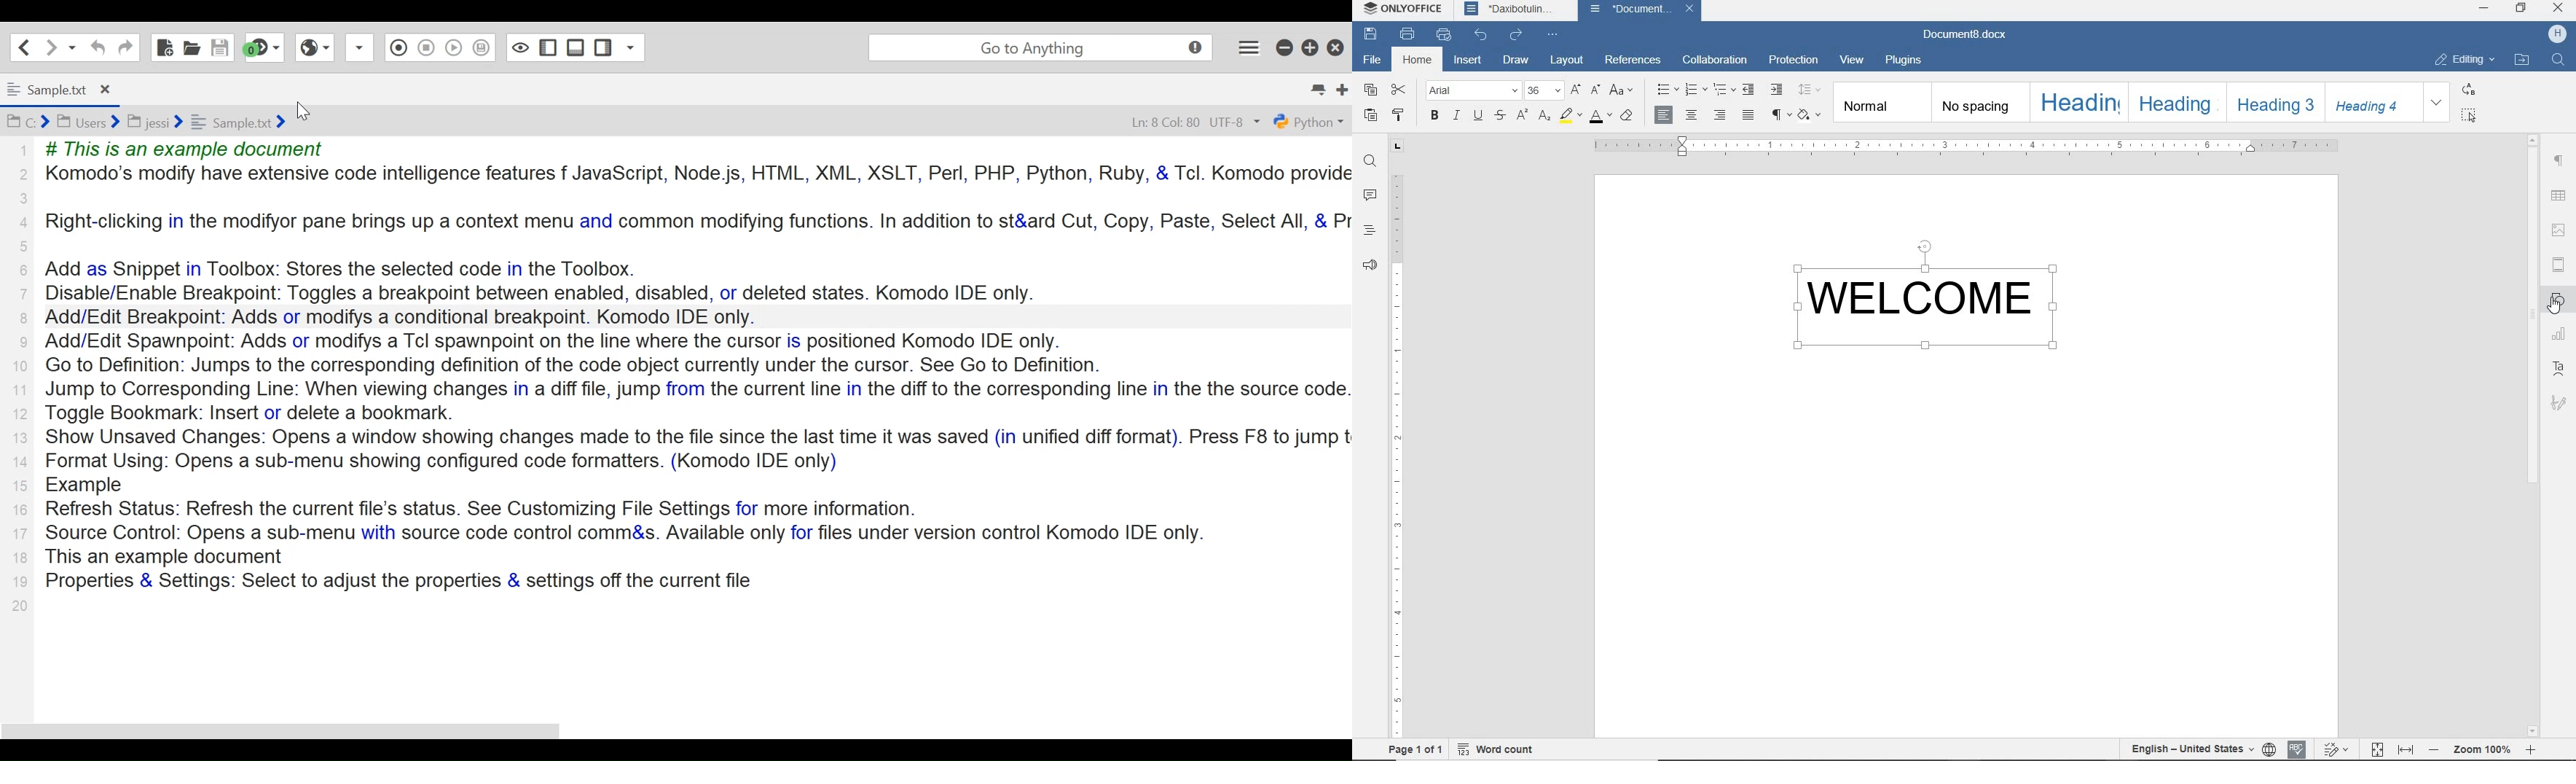  I want to click on Heading 2, so click(2178, 101).